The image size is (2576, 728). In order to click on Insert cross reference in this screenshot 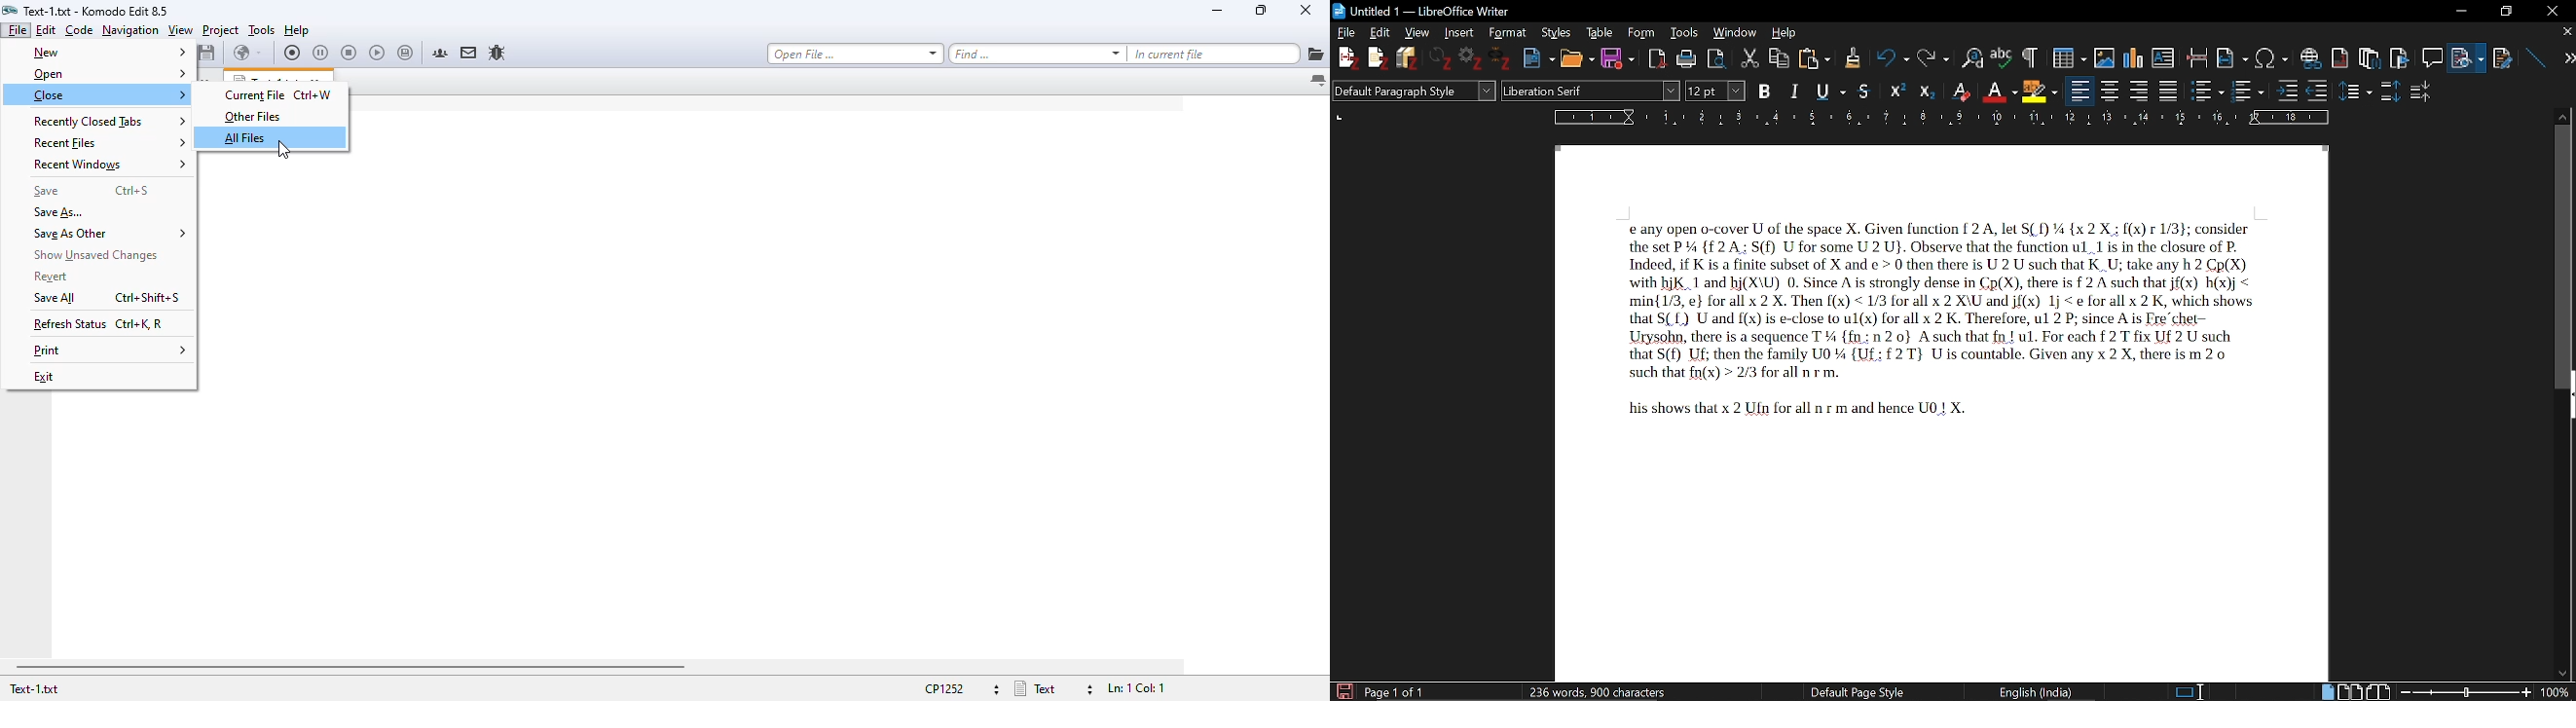, I will do `click(2503, 54)`.